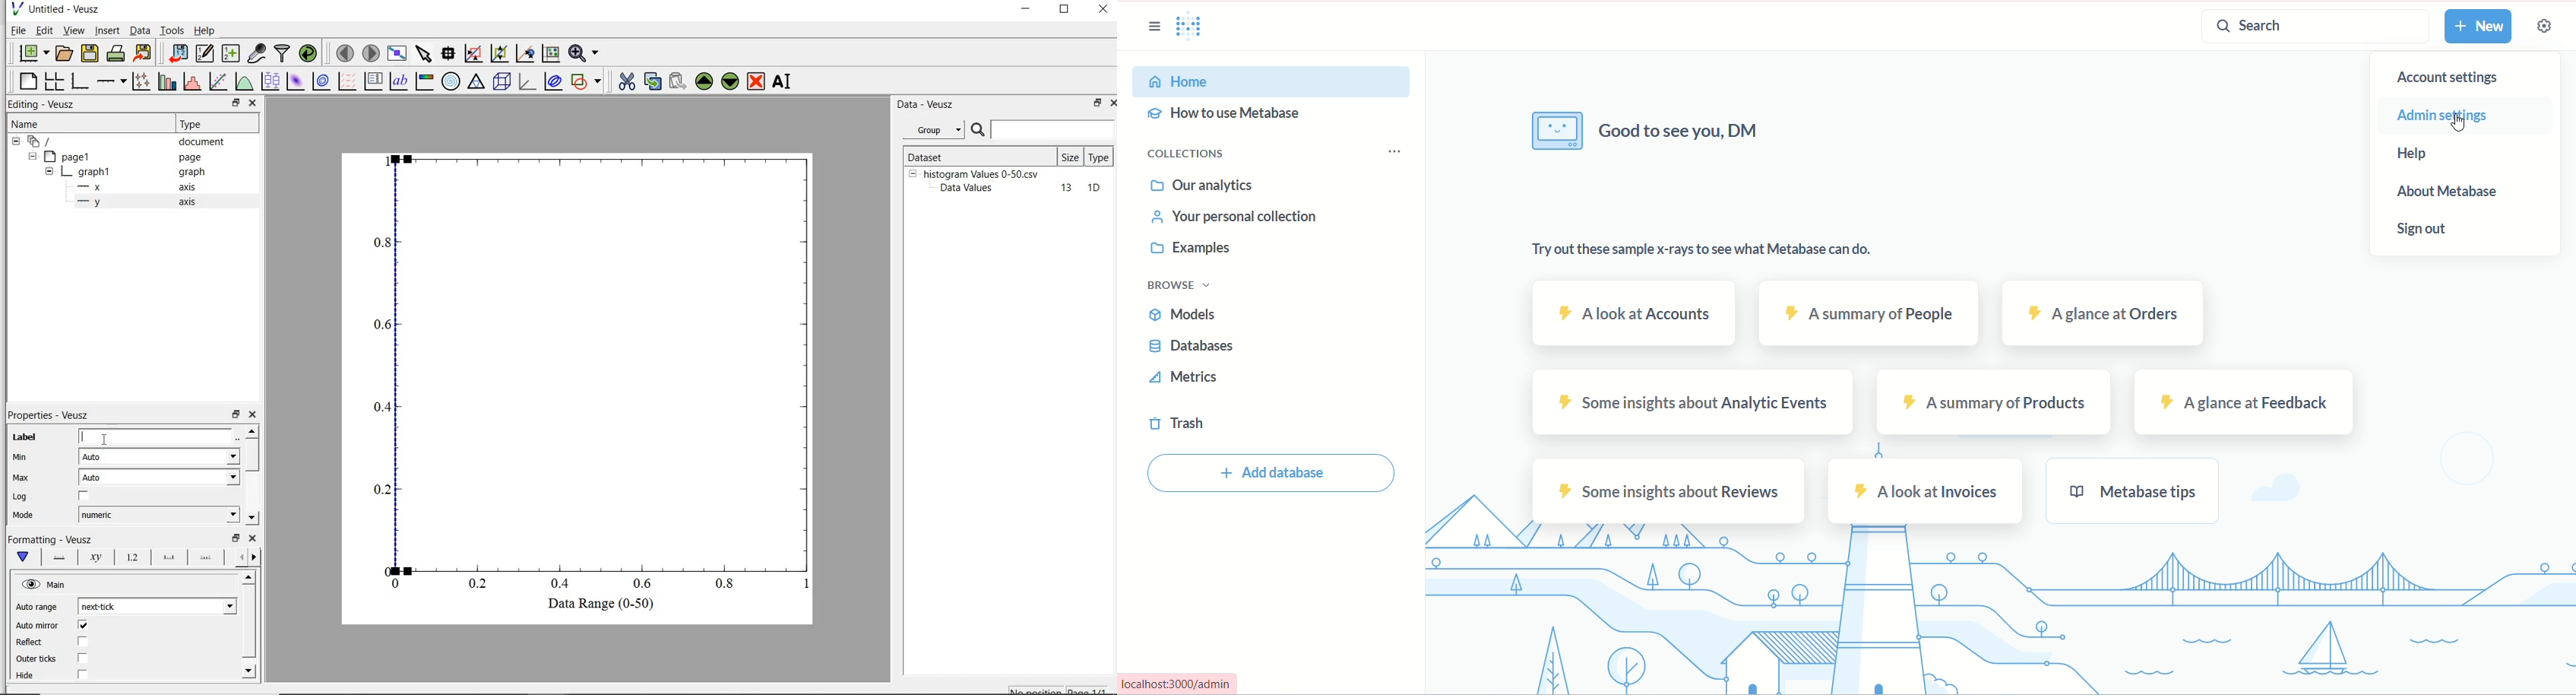 The image size is (2576, 700). I want to click on , so click(193, 172).